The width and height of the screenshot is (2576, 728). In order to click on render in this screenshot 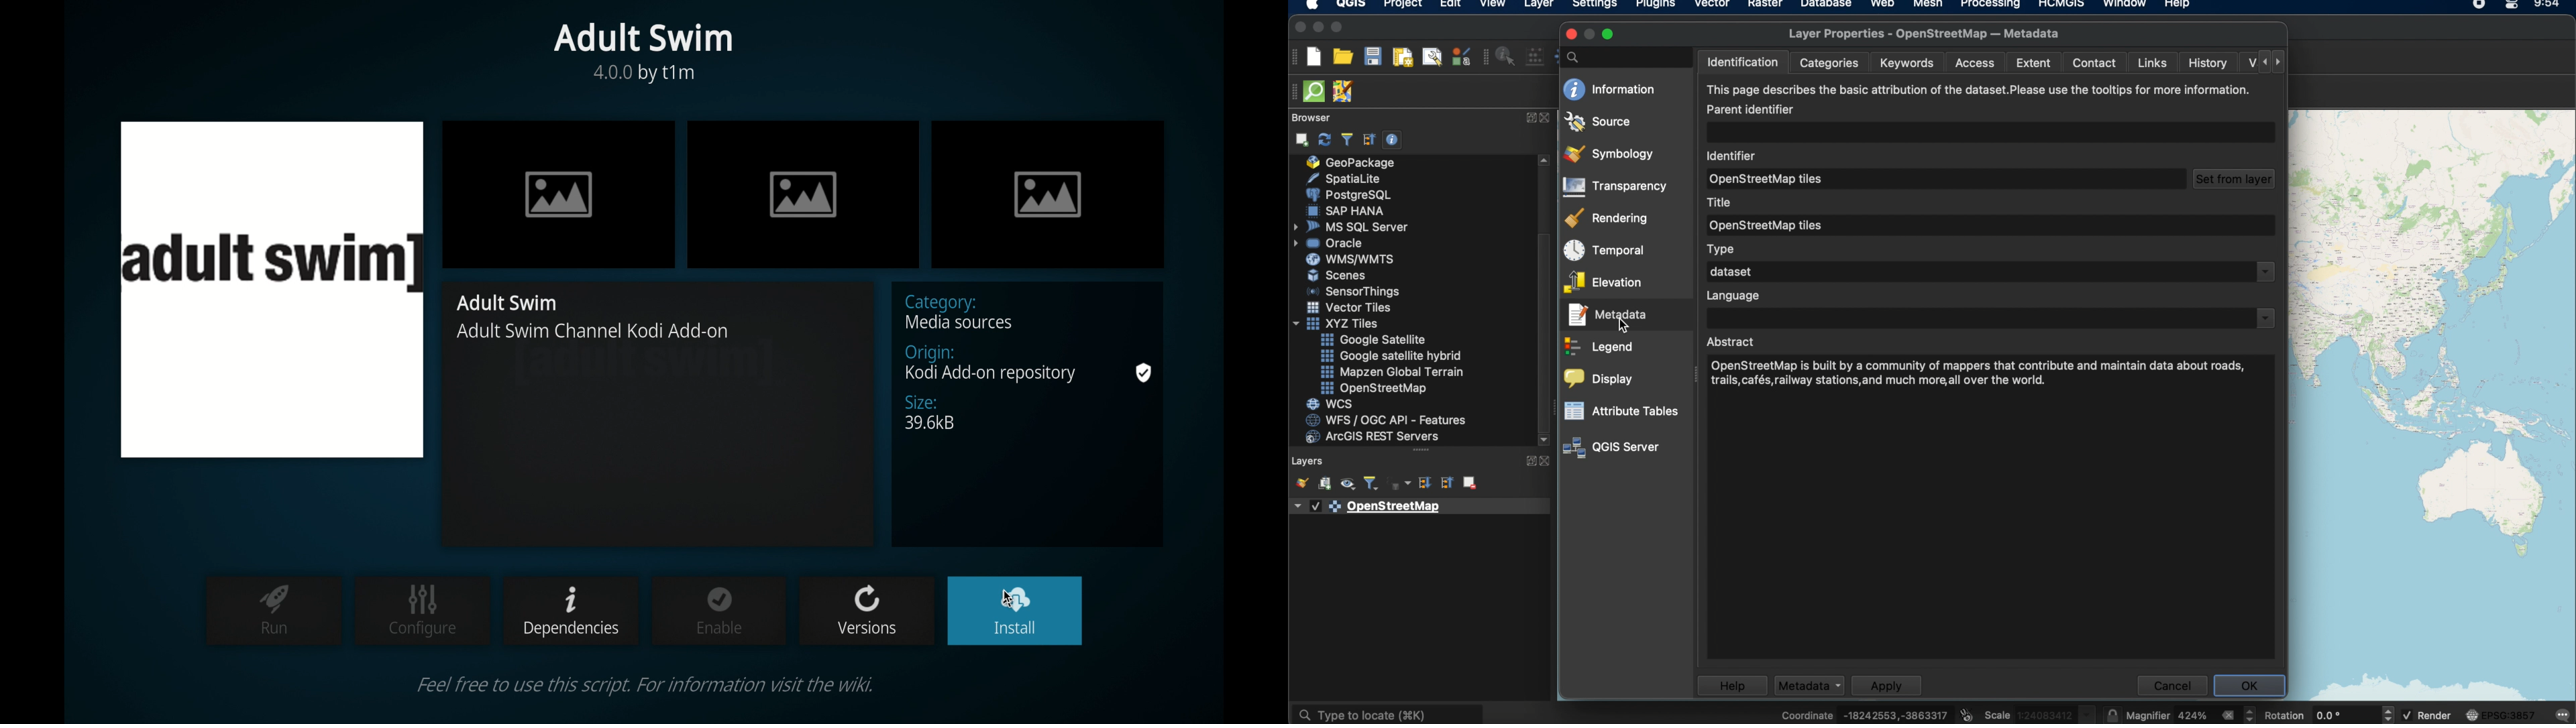, I will do `click(2428, 716)`.